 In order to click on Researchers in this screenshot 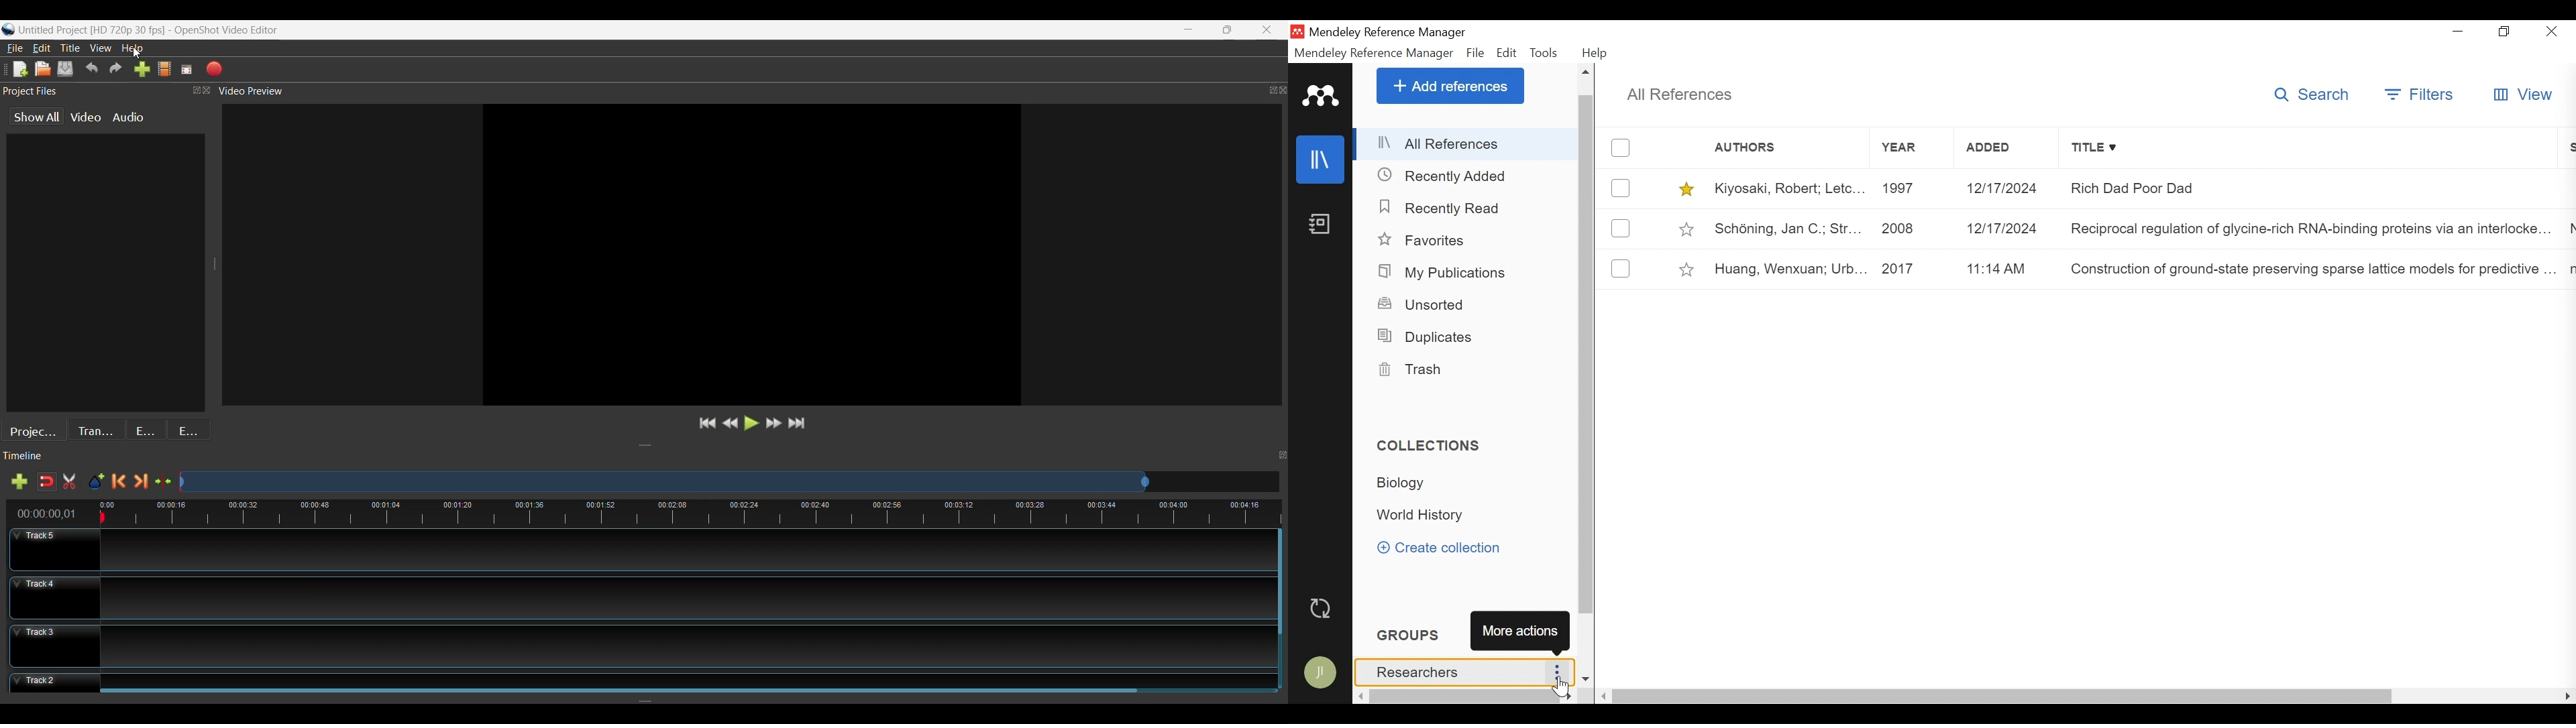, I will do `click(1462, 672)`.